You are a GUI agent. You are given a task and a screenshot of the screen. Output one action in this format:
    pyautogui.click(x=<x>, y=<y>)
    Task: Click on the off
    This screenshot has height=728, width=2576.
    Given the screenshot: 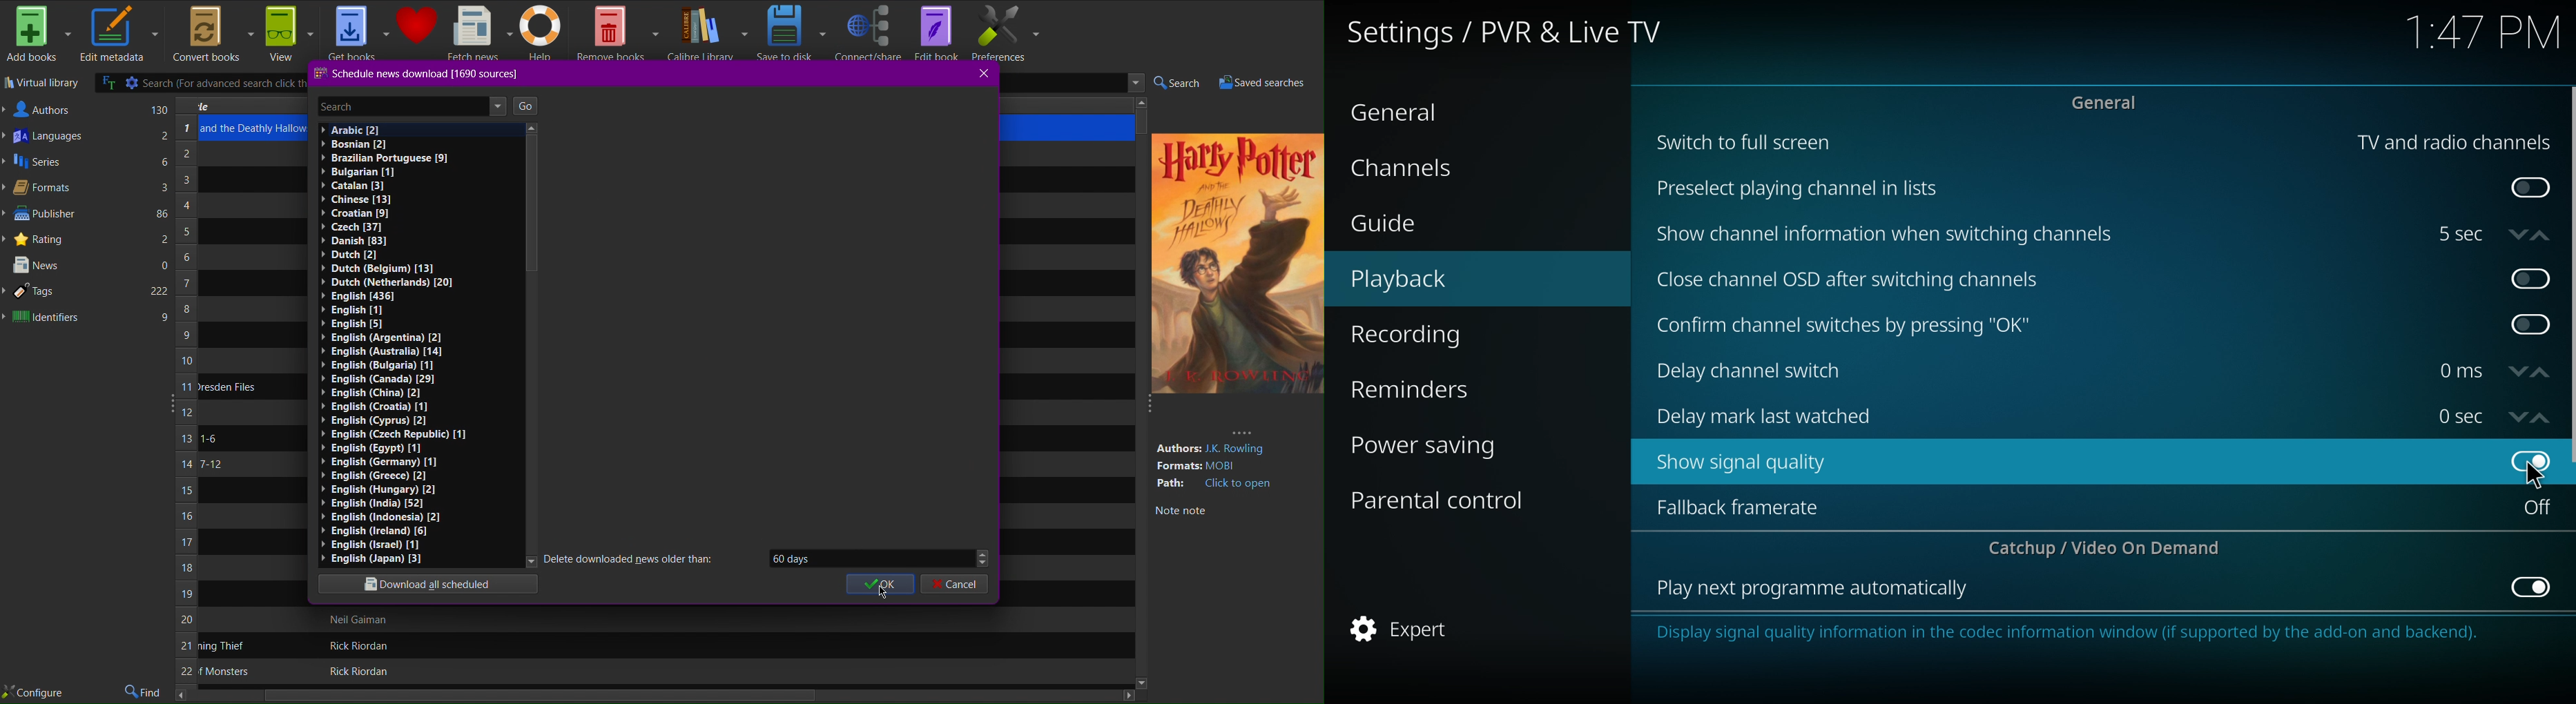 What is the action you would take?
    pyautogui.click(x=2529, y=463)
    